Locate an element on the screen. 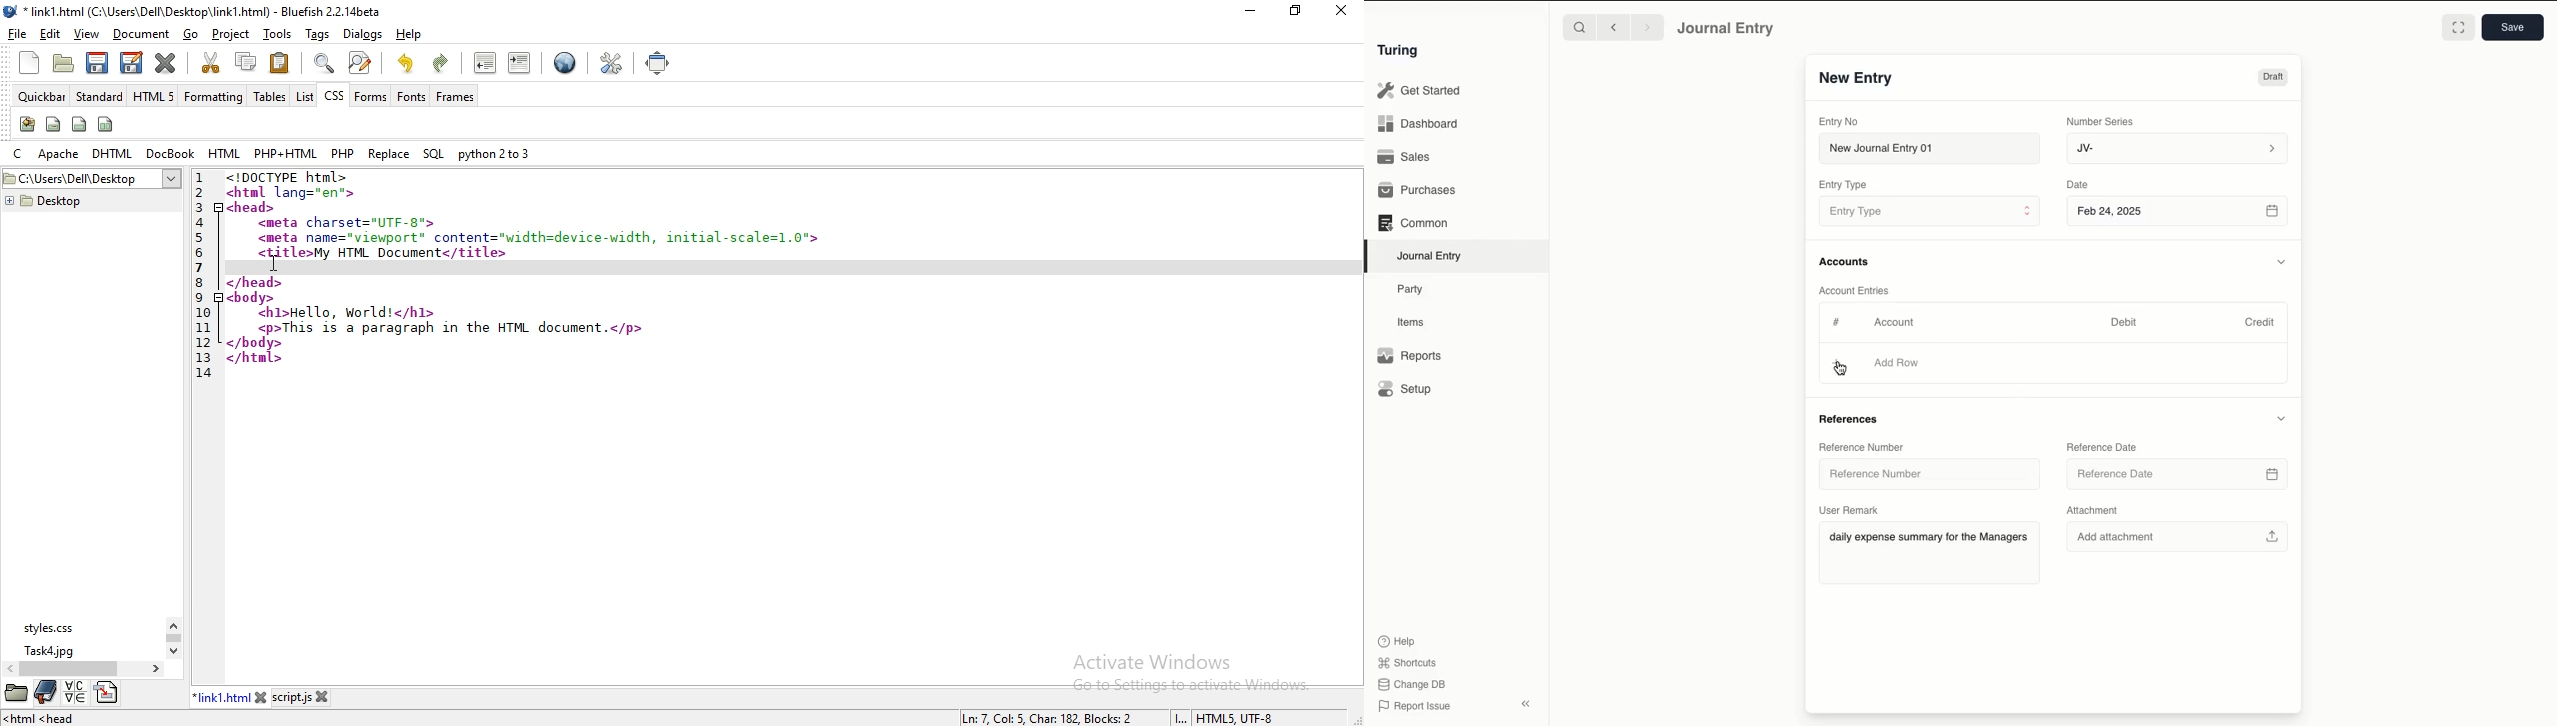  Attachment is located at coordinates (2094, 510).